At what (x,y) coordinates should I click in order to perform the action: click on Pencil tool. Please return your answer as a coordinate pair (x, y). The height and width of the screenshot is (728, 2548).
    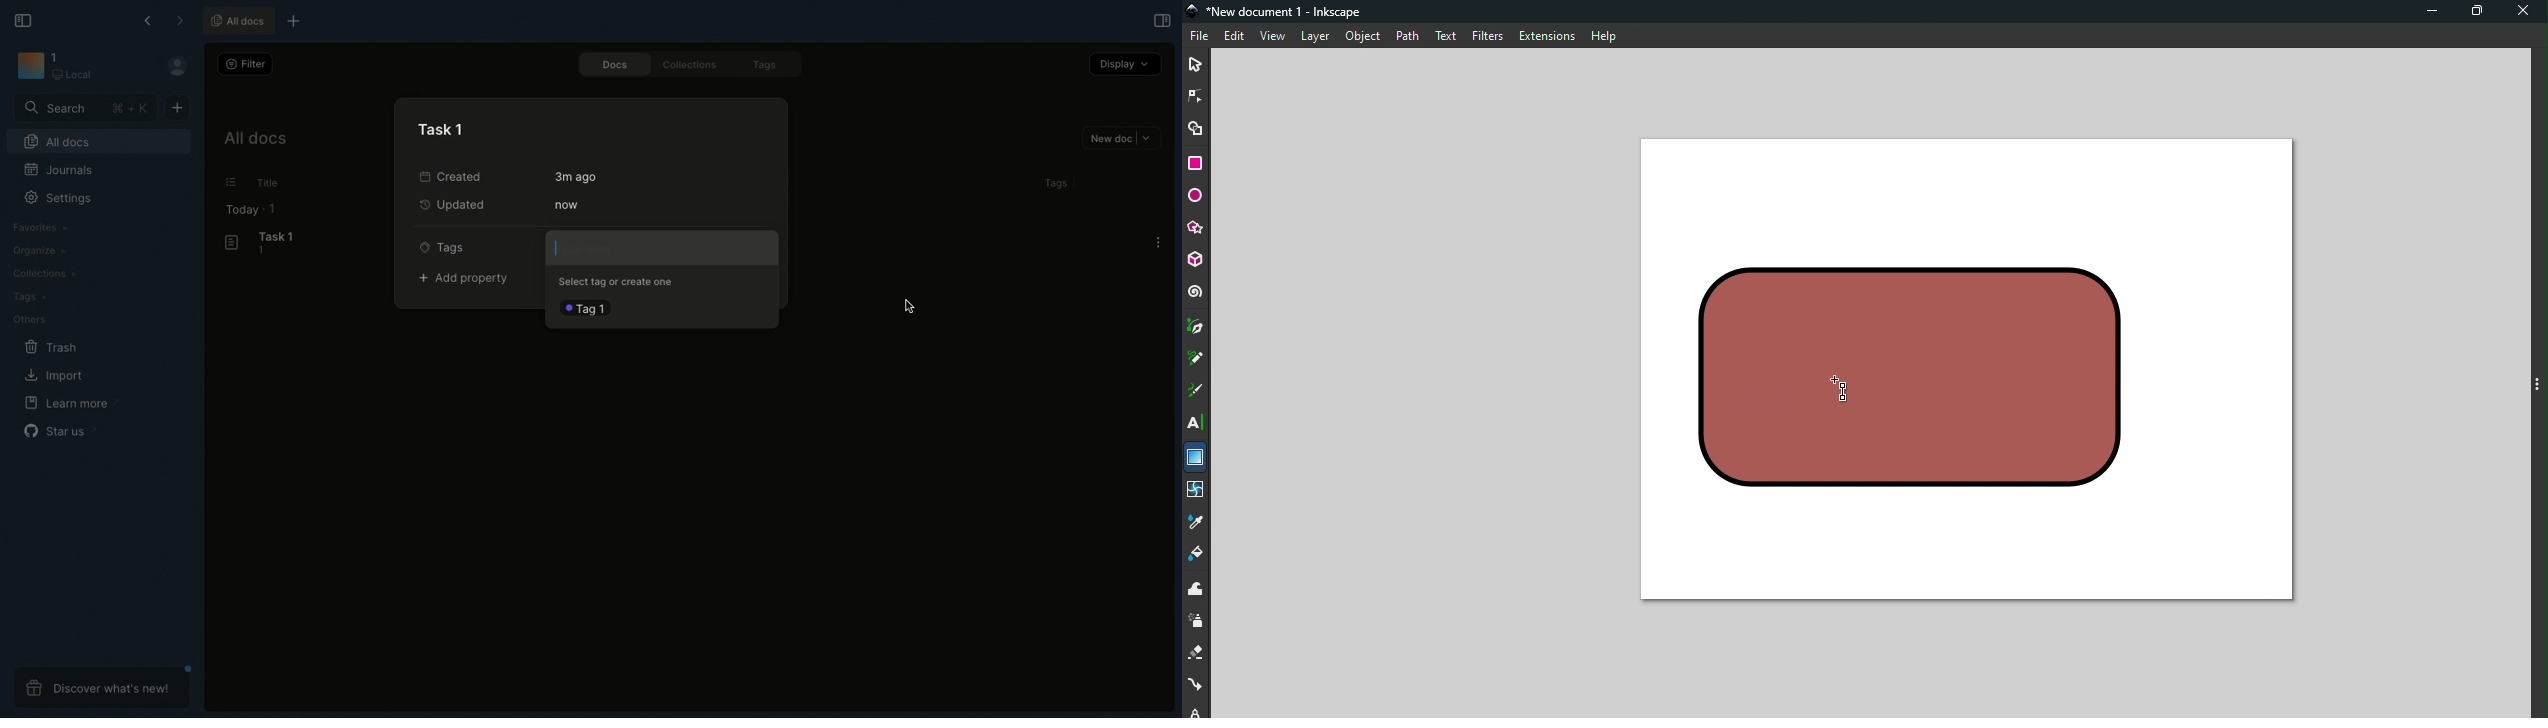
    Looking at the image, I should click on (1196, 360).